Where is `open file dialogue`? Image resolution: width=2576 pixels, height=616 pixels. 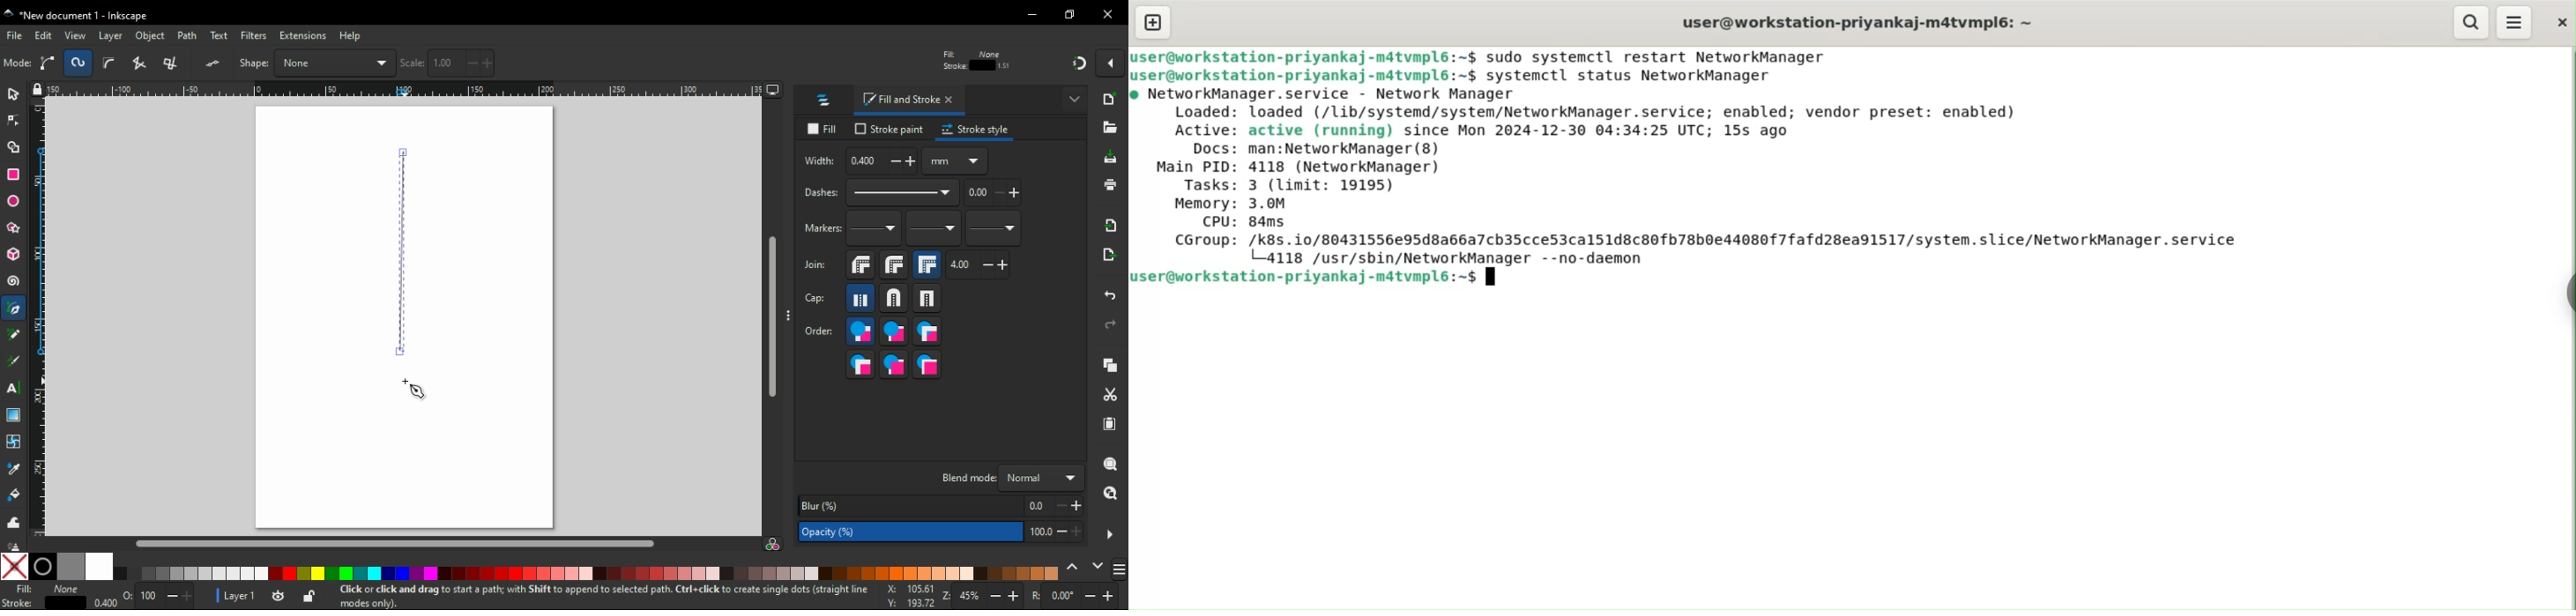 open file dialogue is located at coordinates (1110, 130).